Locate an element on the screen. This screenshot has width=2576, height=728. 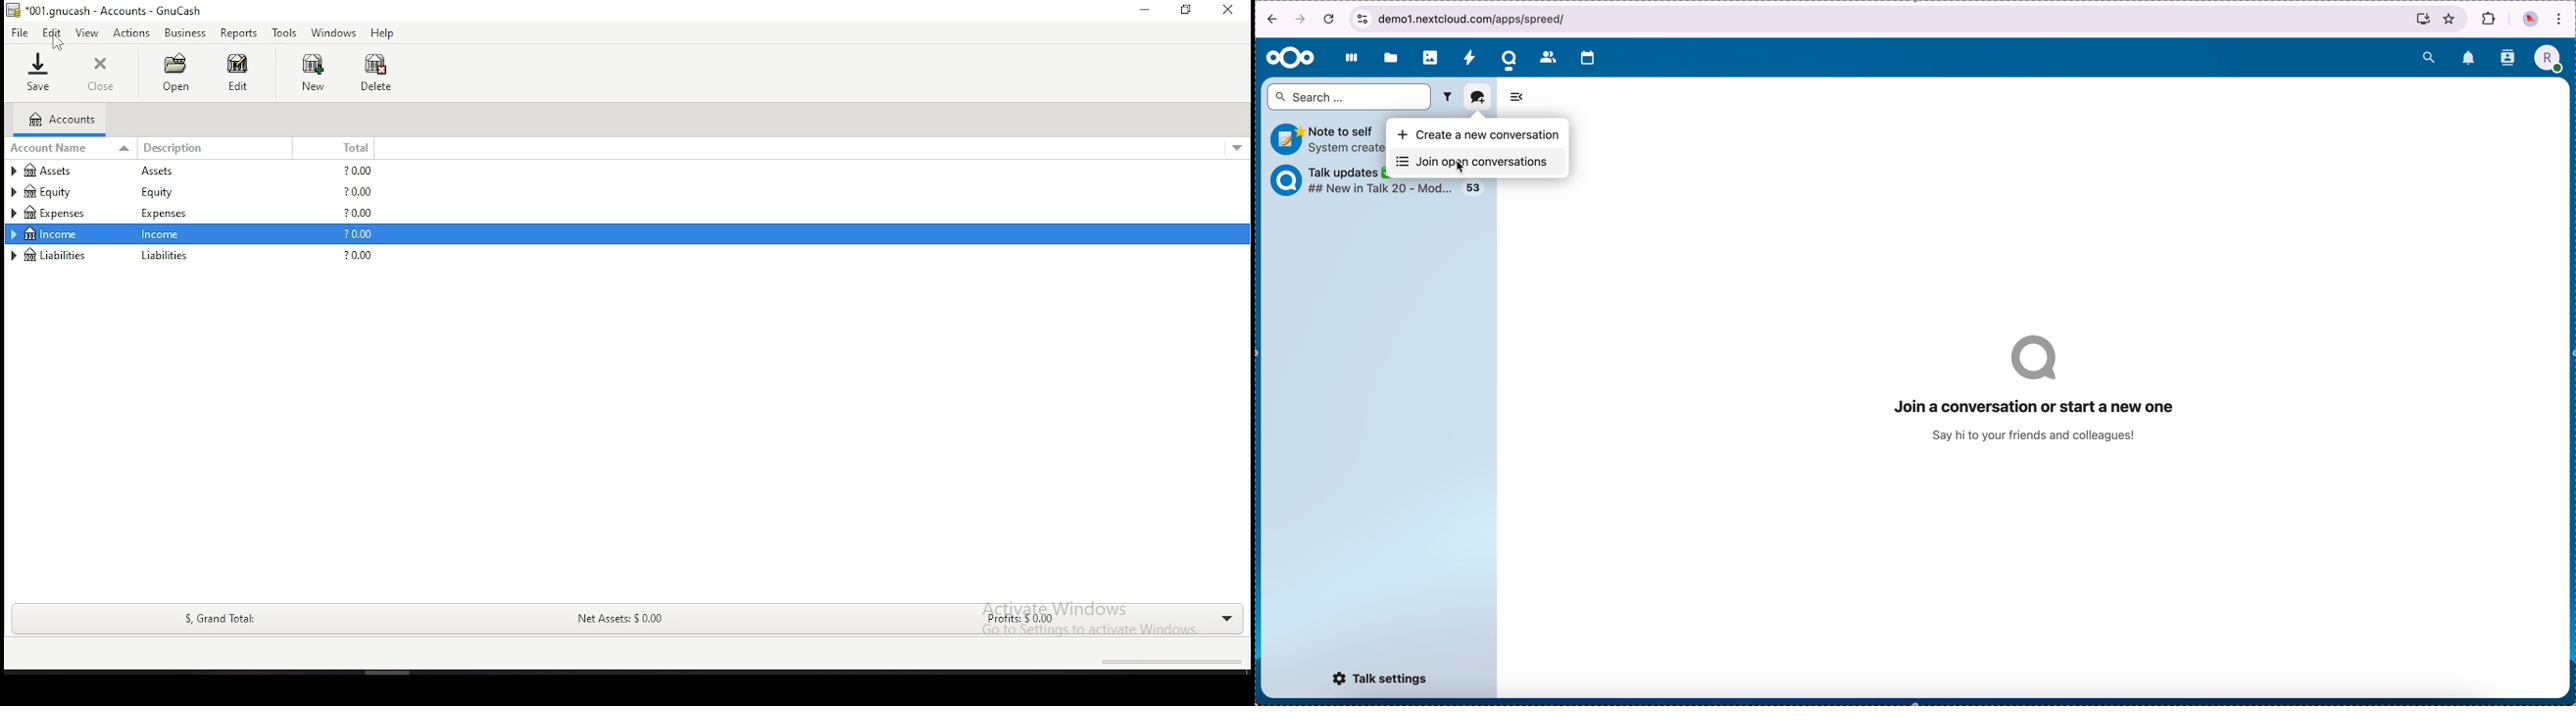
income is located at coordinates (165, 234).